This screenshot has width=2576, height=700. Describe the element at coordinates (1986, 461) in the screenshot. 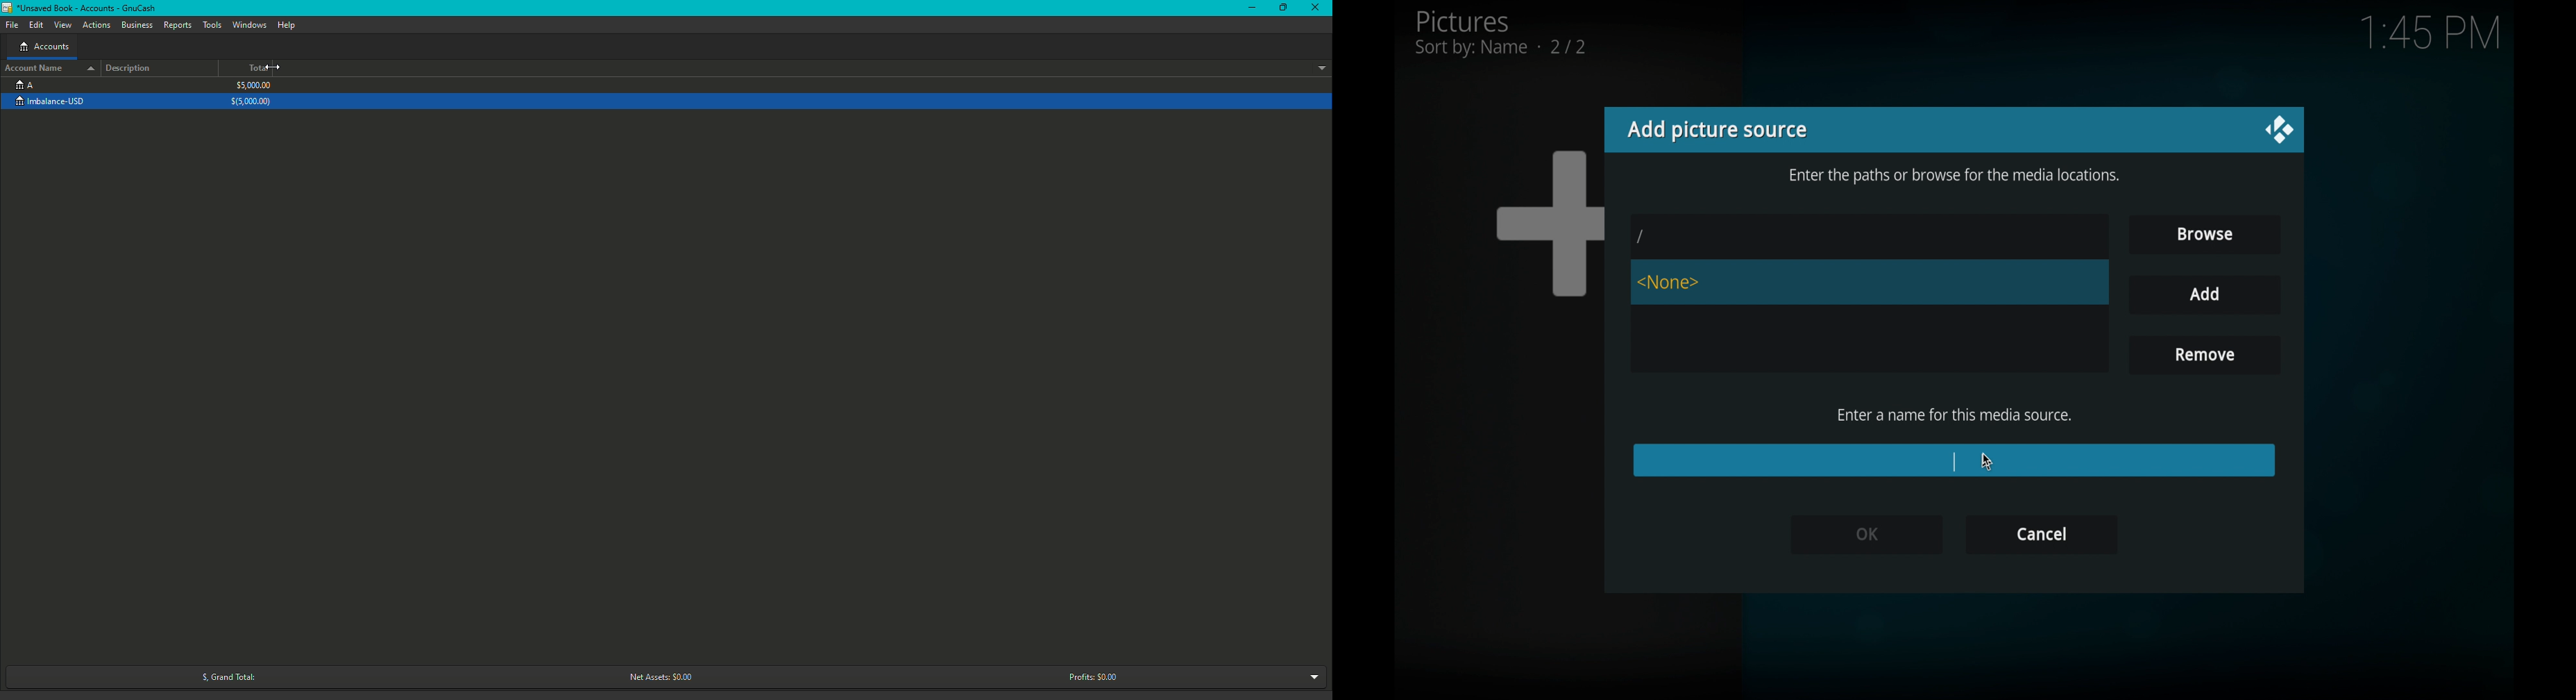

I see `cursor` at that location.